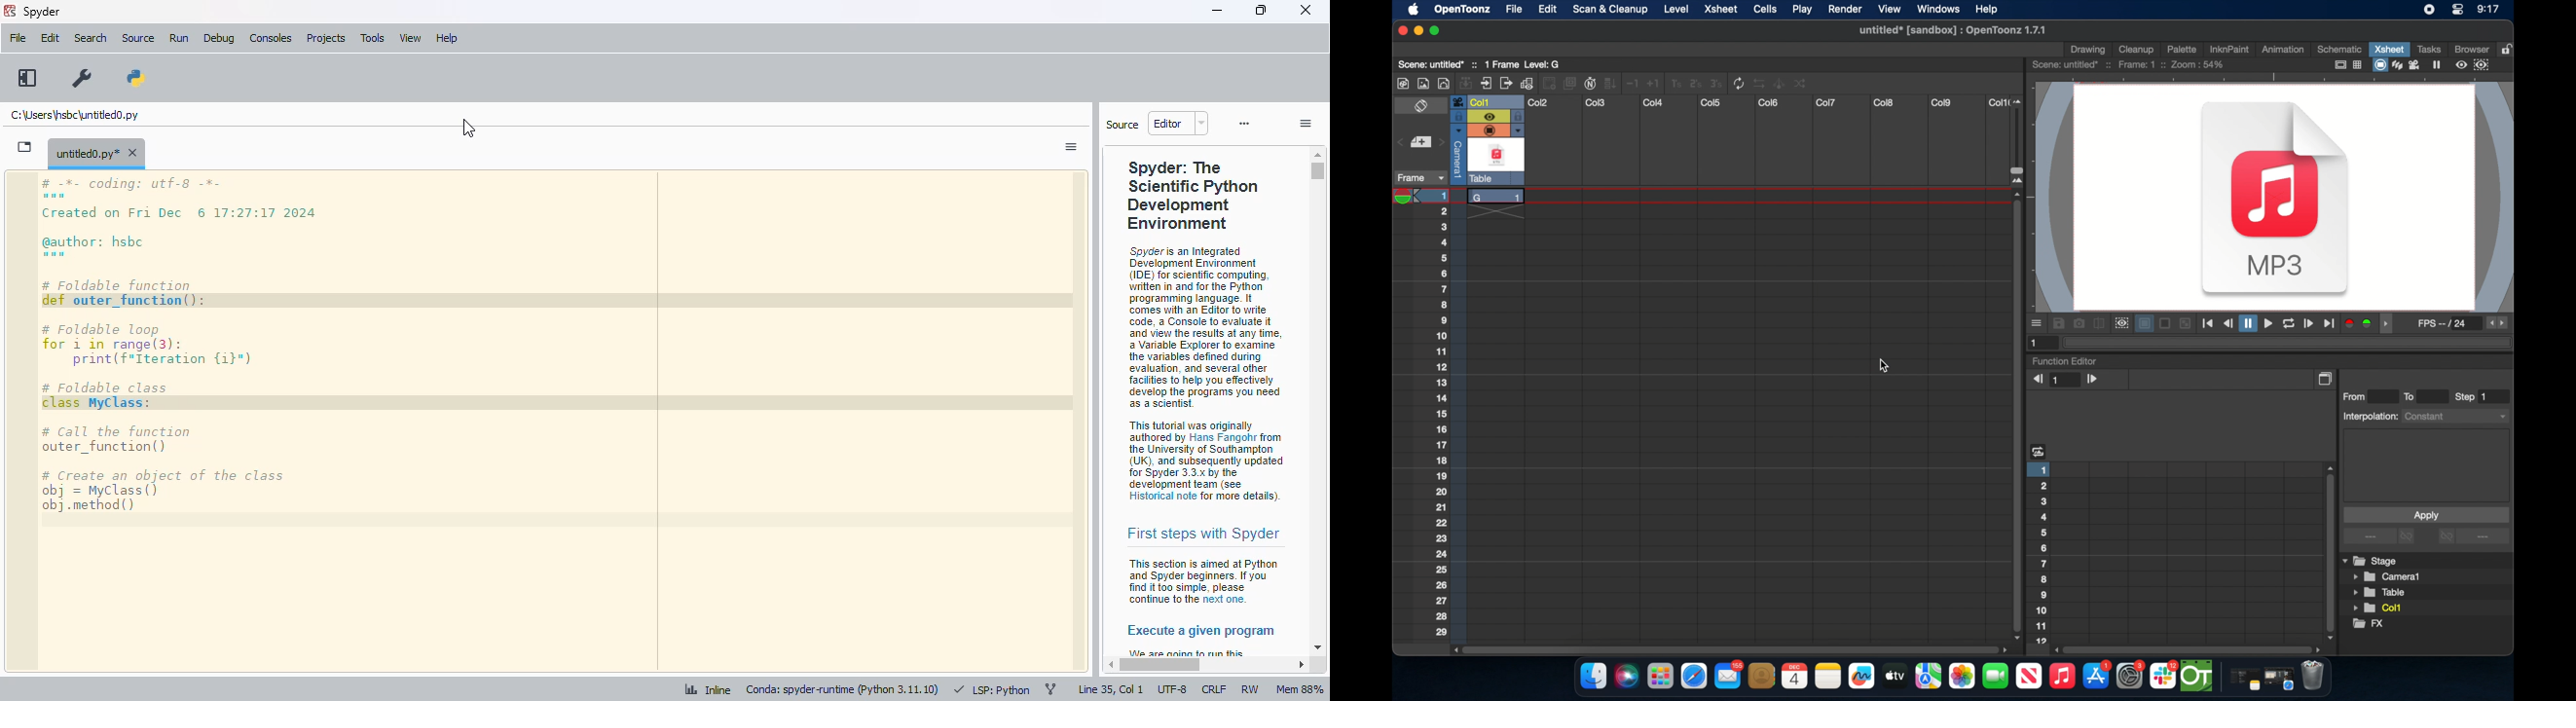  Describe the element at coordinates (1603, 82) in the screenshot. I see `more tools` at that location.